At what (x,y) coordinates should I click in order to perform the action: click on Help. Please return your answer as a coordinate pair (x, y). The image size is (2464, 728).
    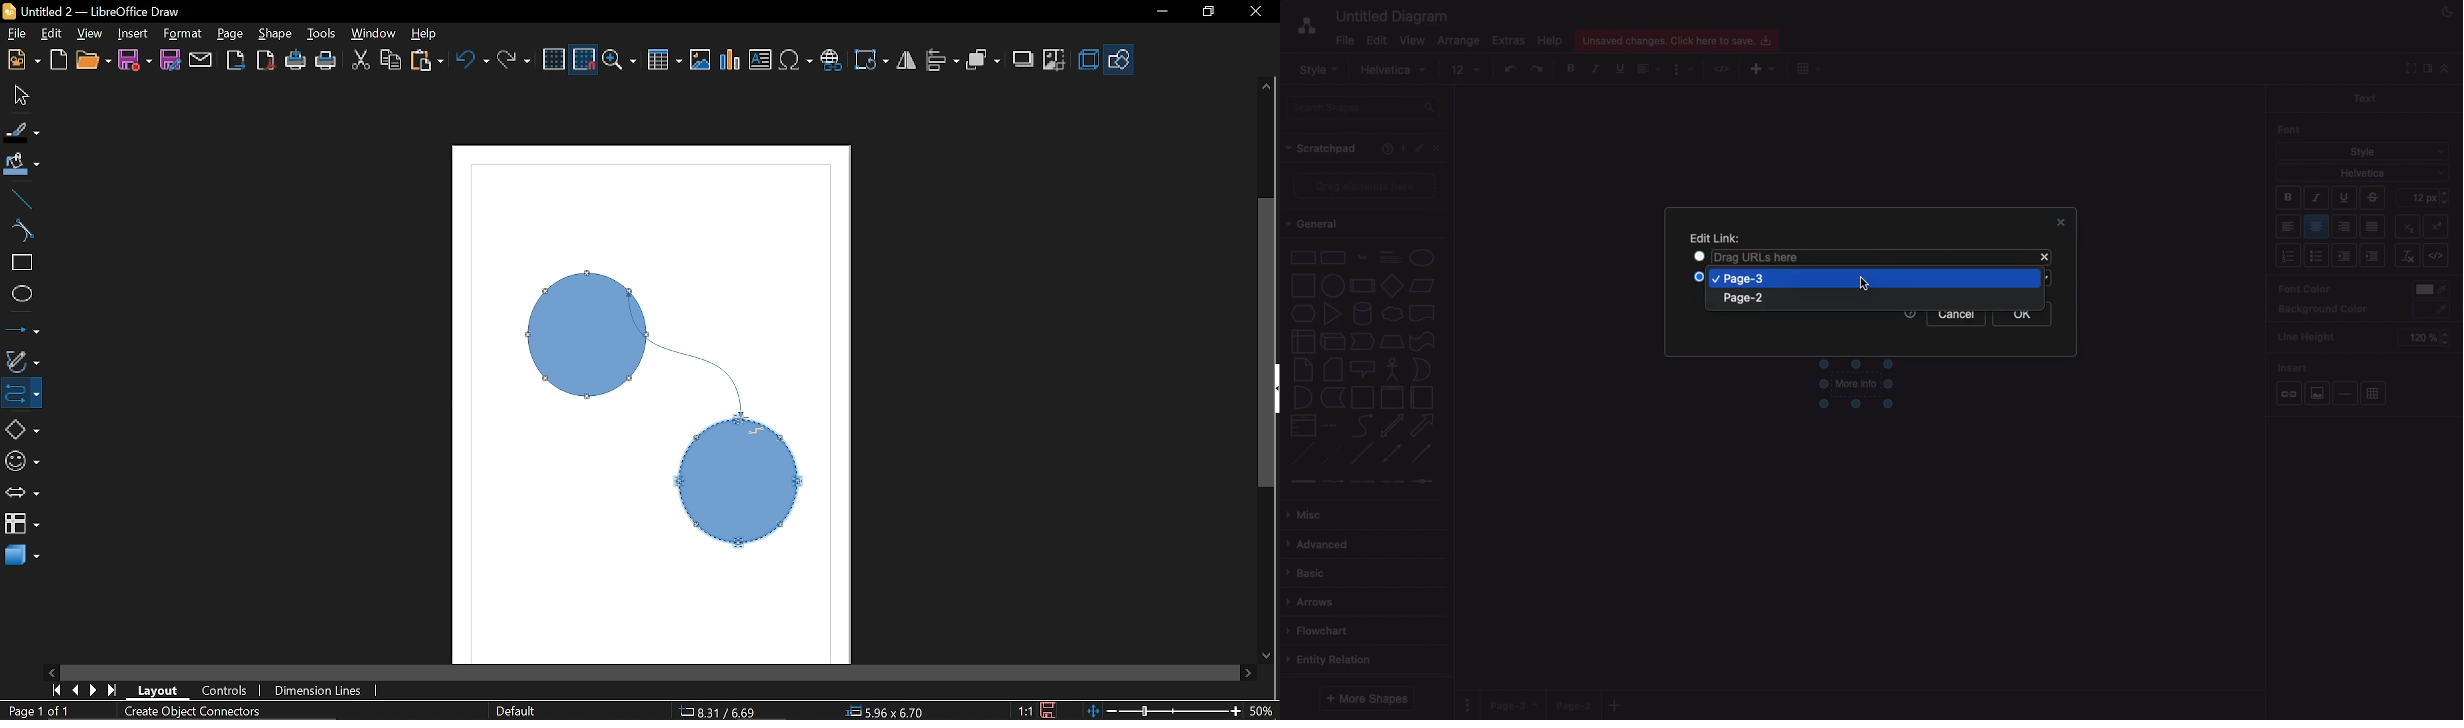
    Looking at the image, I should click on (1549, 40).